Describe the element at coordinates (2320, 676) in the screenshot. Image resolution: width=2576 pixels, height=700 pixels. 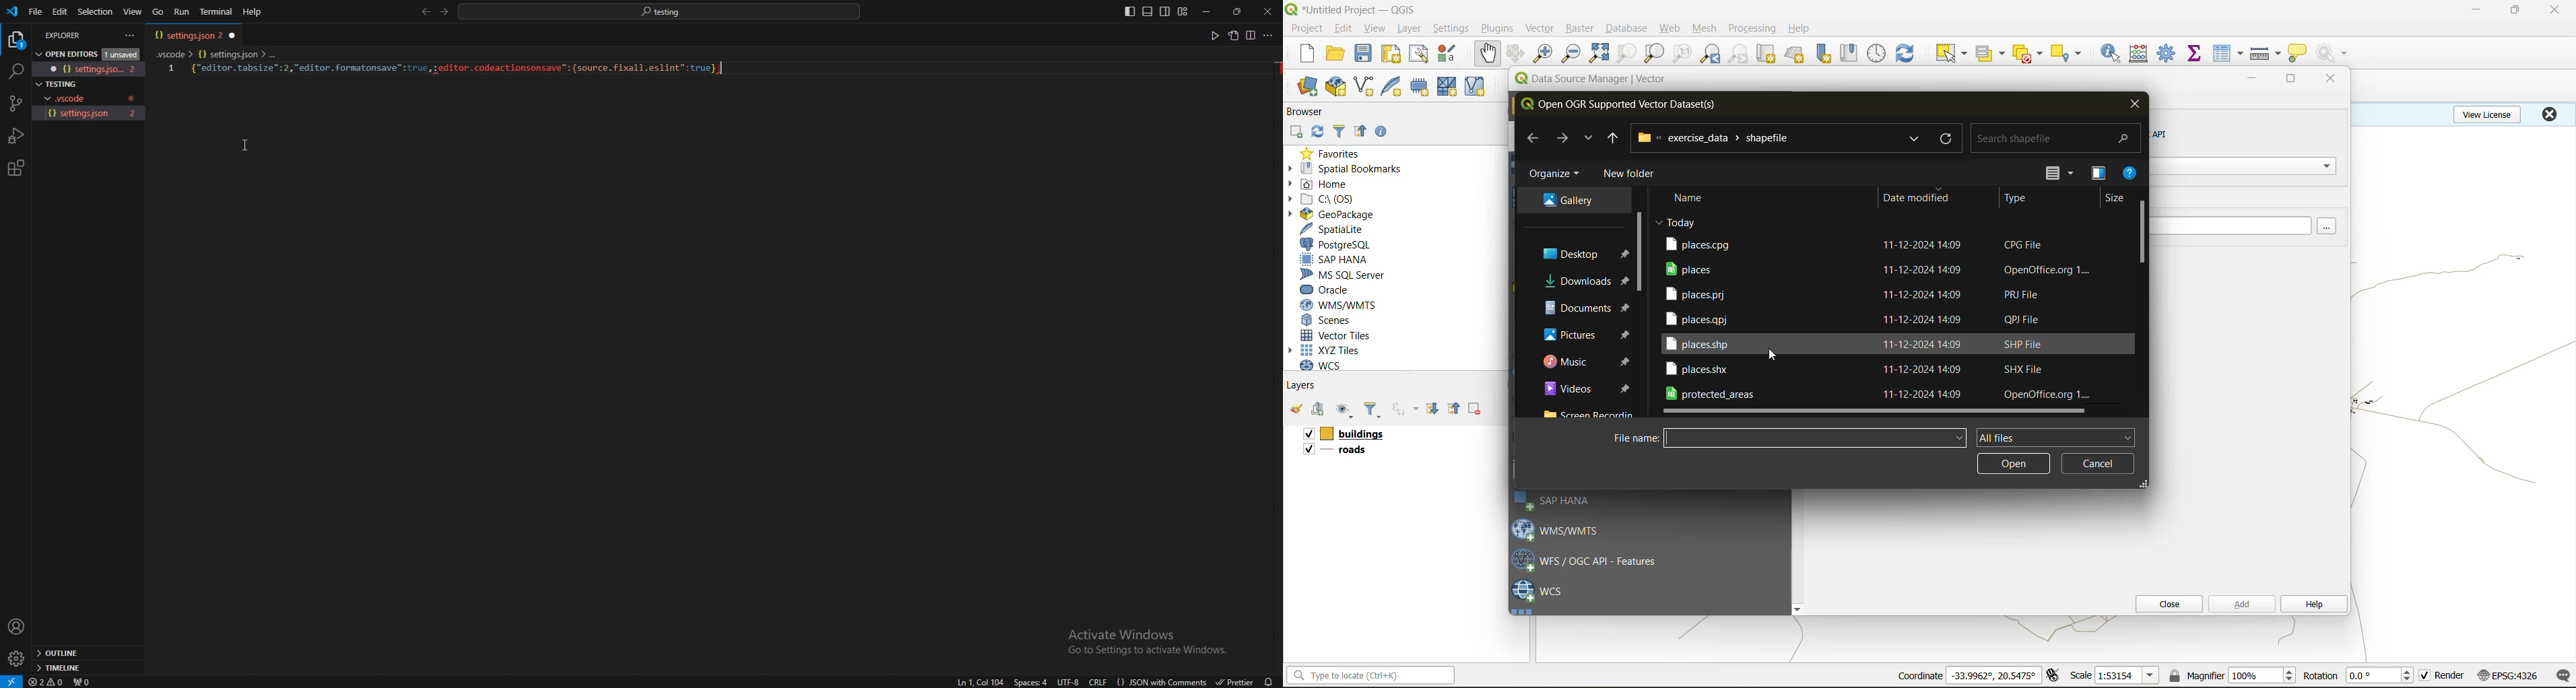
I see `rotation` at that location.